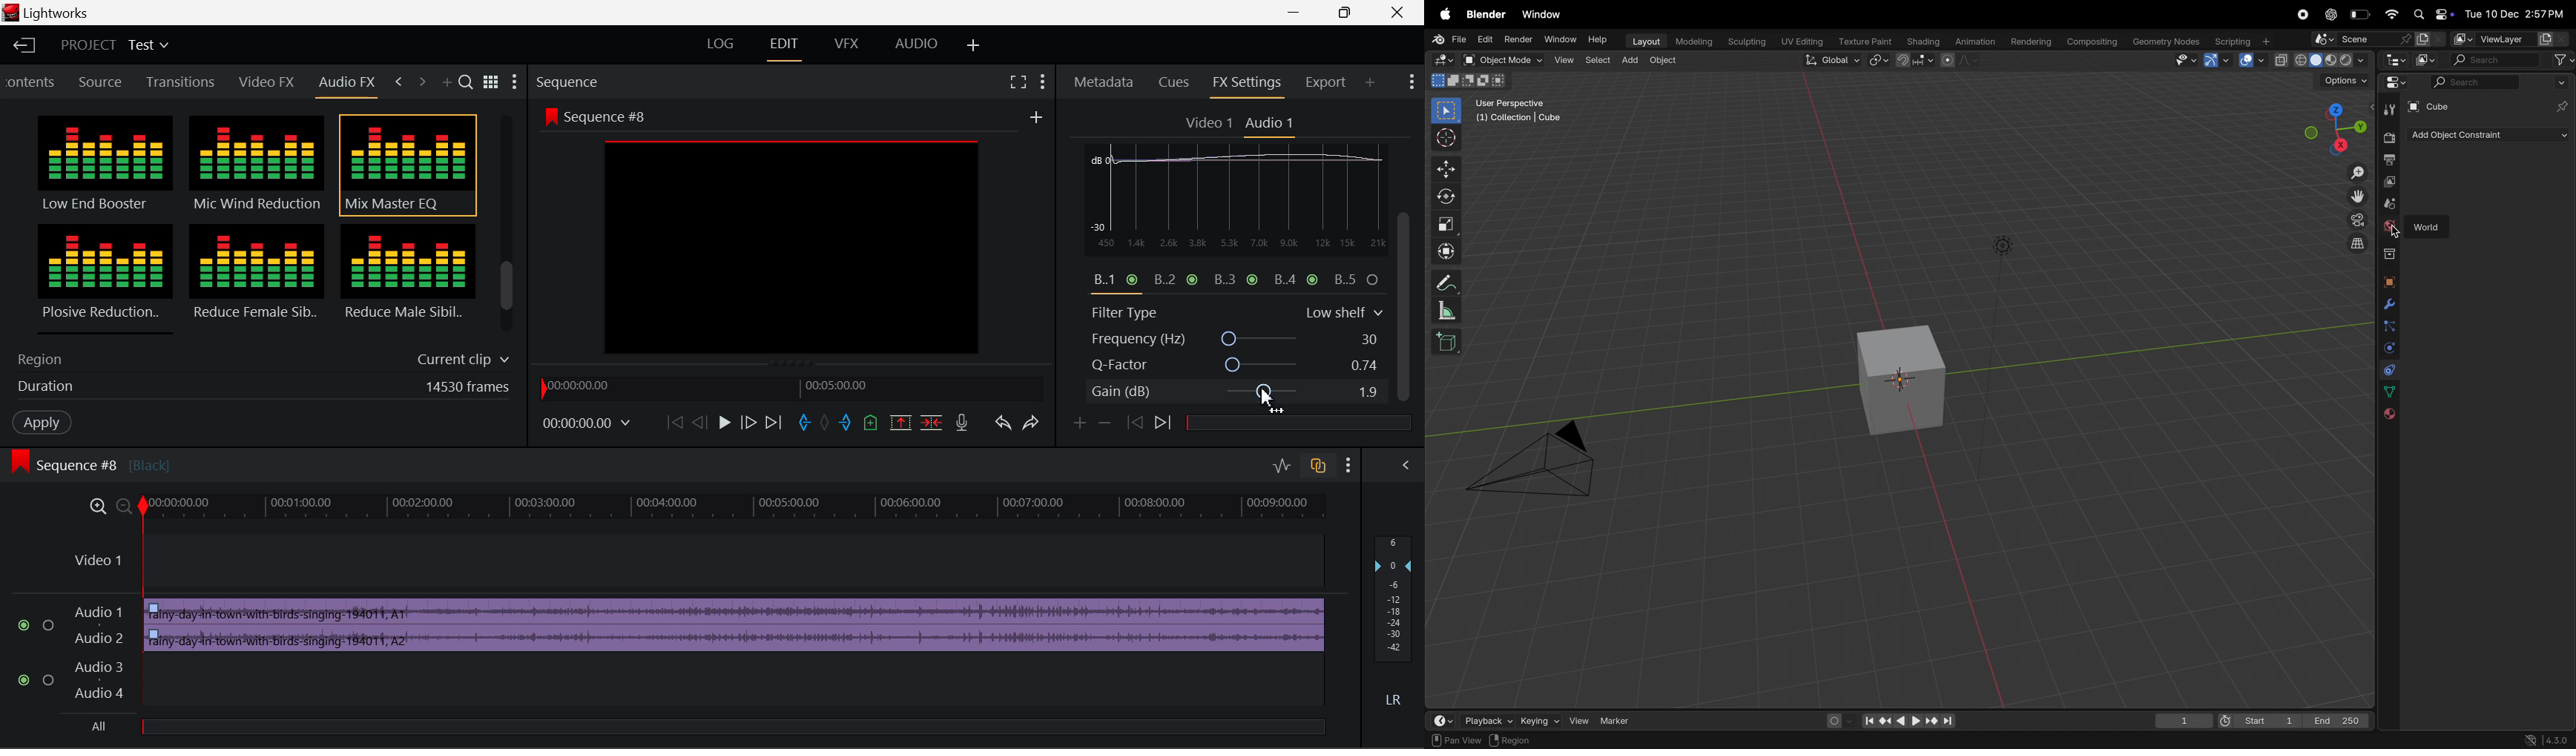  Describe the element at coordinates (347, 82) in the screenshot. I see `Audio FX ` at that location.